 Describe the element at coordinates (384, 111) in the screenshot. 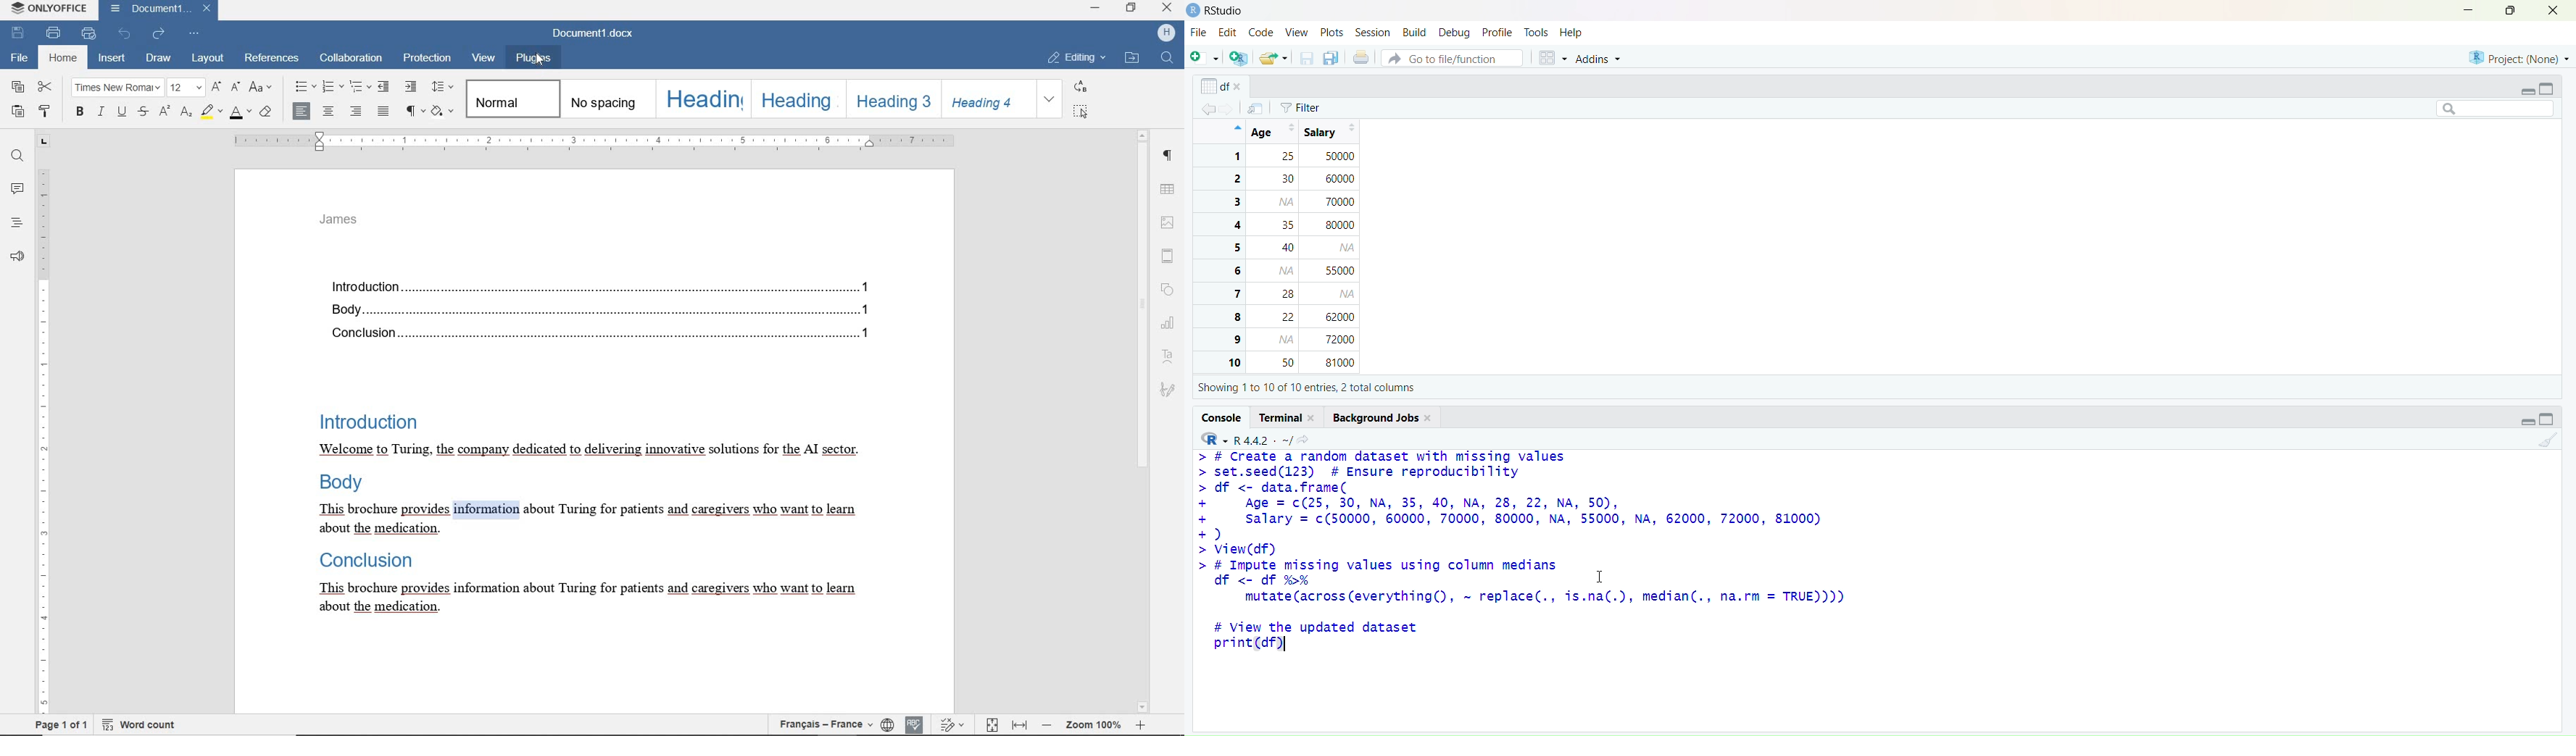

I see `JUSTIFIED` at that location.